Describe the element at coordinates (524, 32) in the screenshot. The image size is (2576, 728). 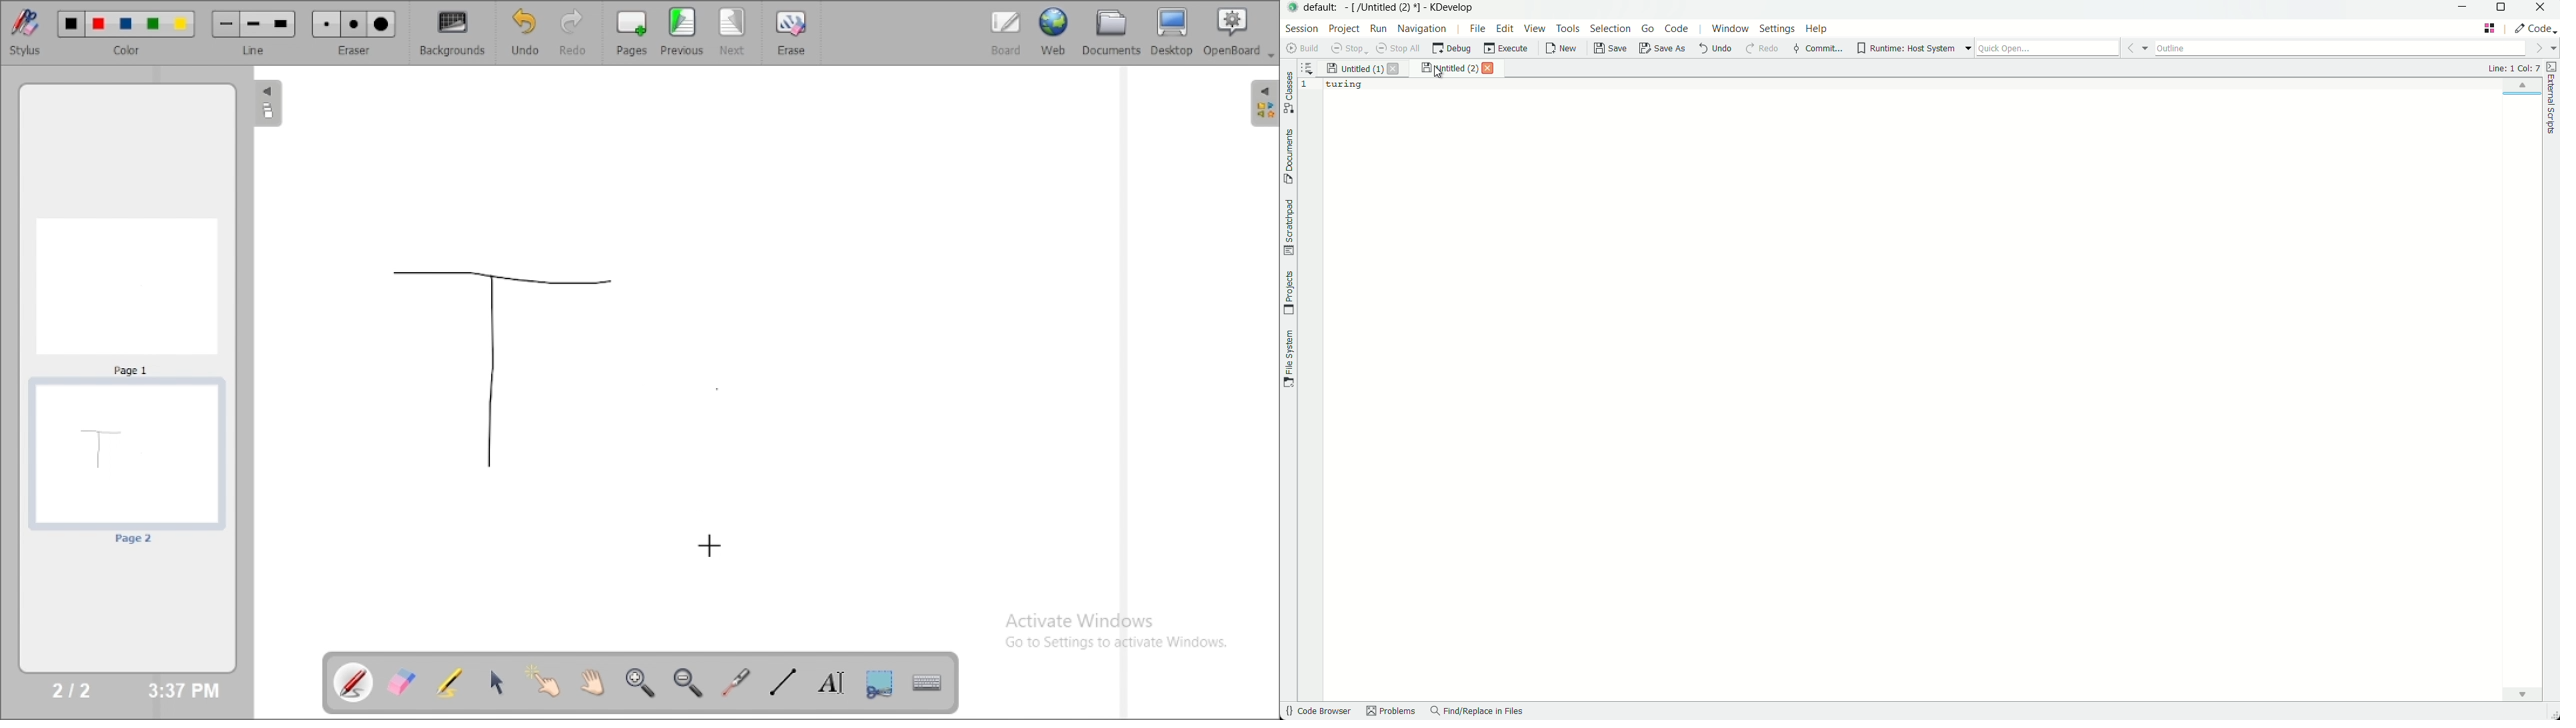
I see `undo` at that location.